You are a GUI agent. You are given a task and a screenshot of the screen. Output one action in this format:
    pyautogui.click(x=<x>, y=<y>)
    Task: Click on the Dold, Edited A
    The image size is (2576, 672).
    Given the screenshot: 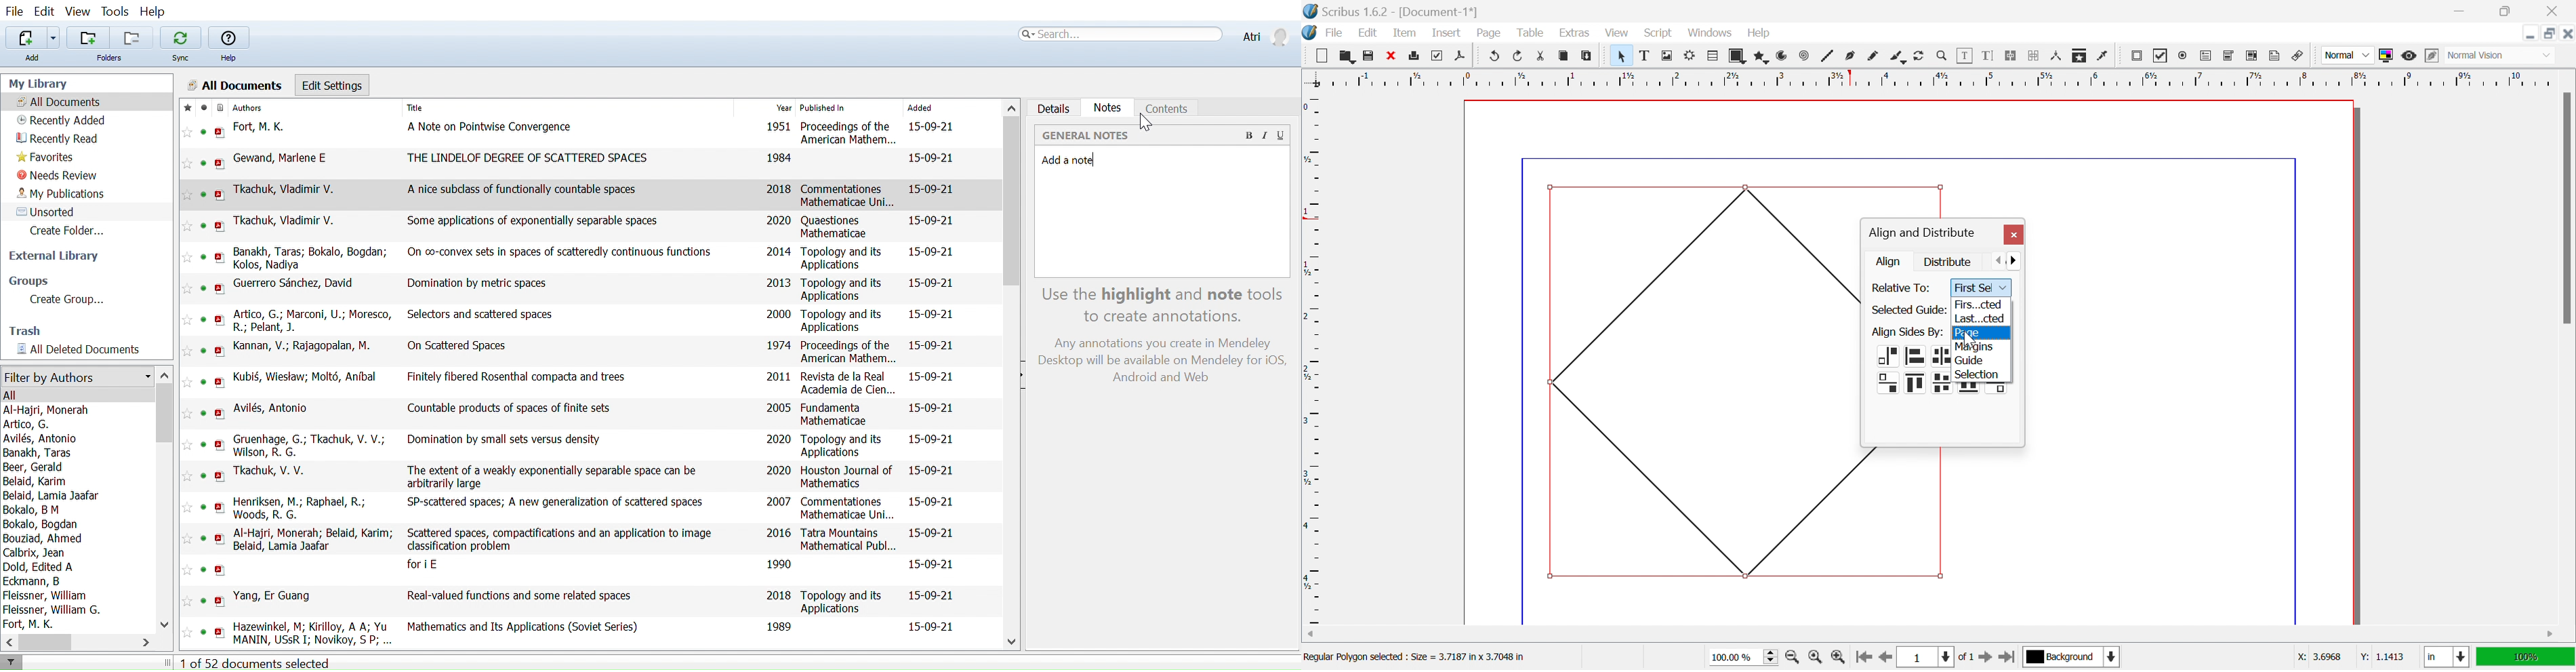 What is the action you would take?
    pyautogui.click(x=40, y=566)
    